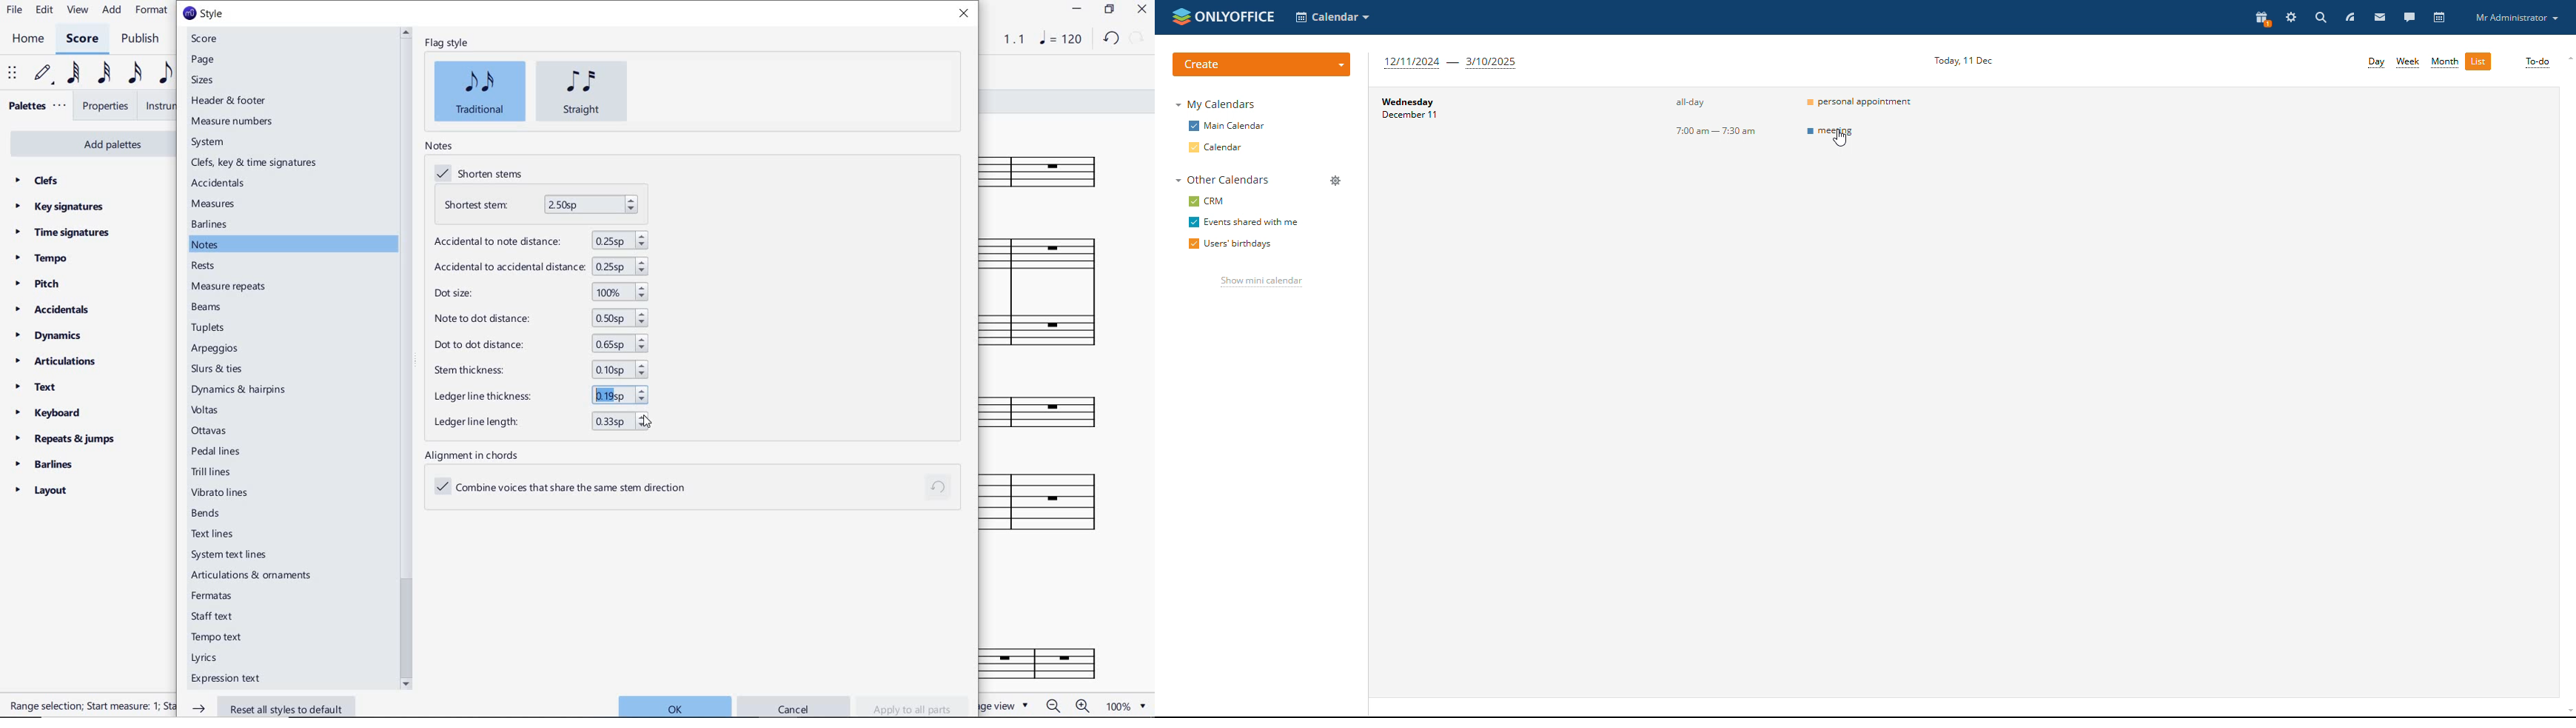 The width and height of the screenshot is (2576, 728). I want to click on logo, so click(1222, 15).